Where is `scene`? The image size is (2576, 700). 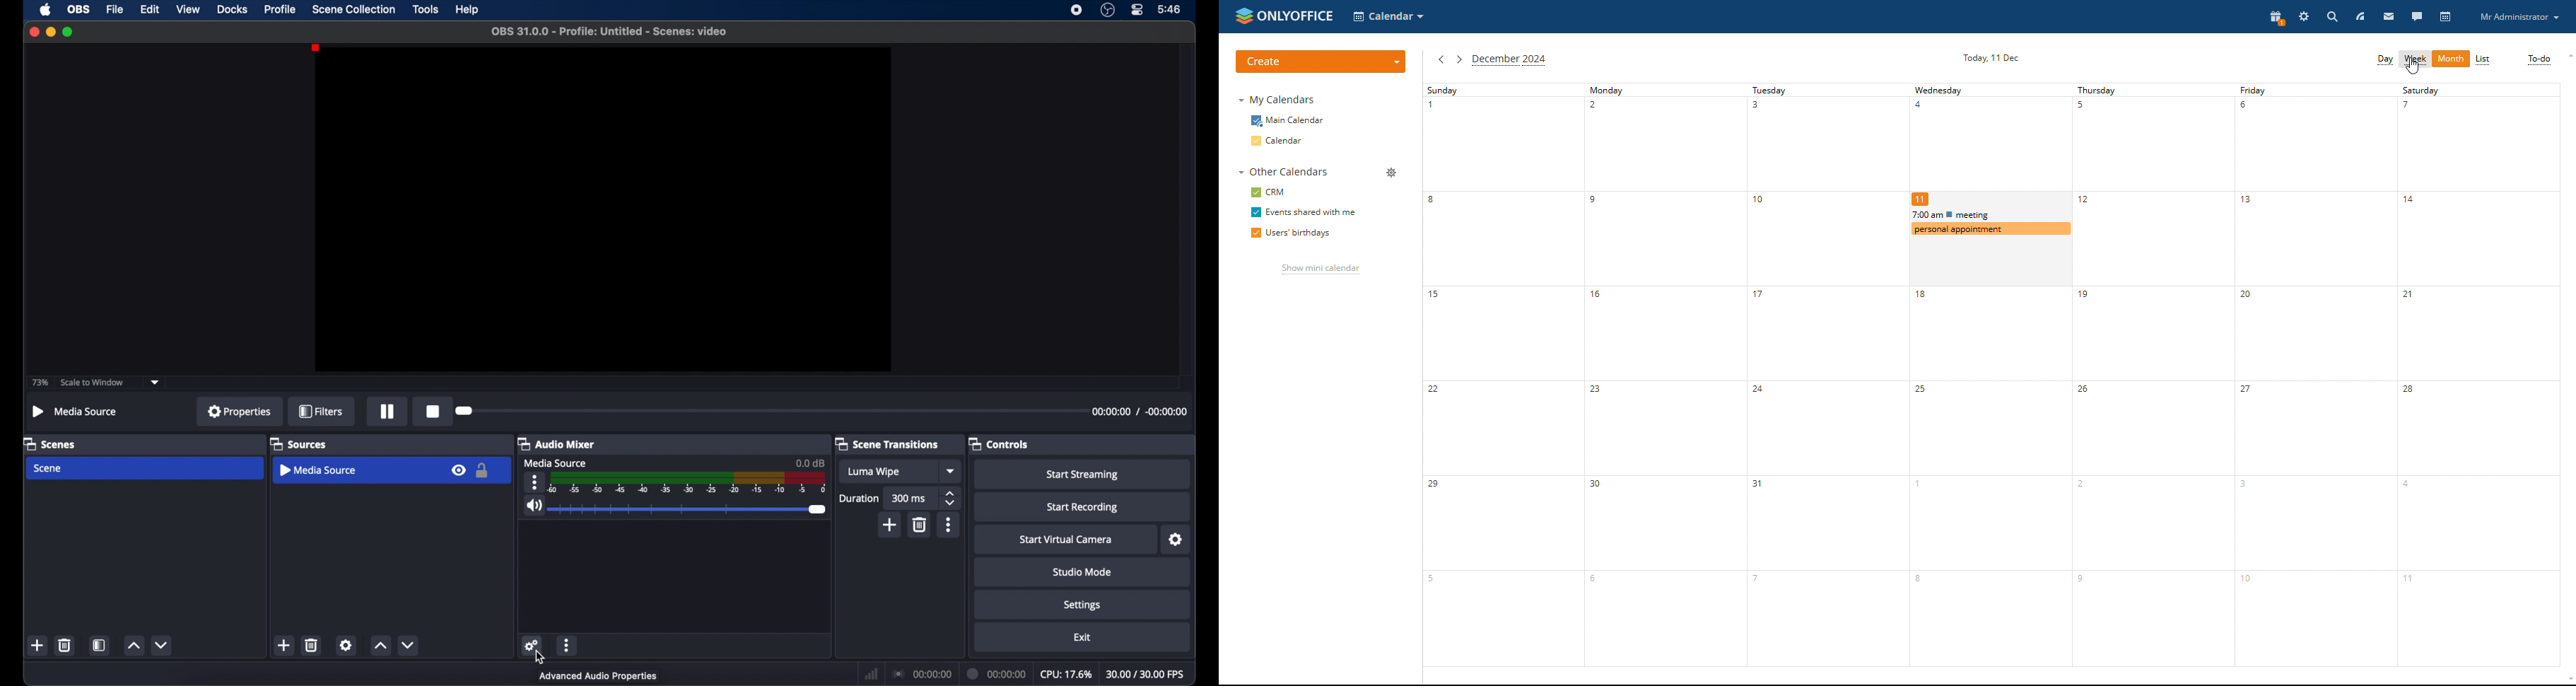
scene is located at coordinates (49, 469).